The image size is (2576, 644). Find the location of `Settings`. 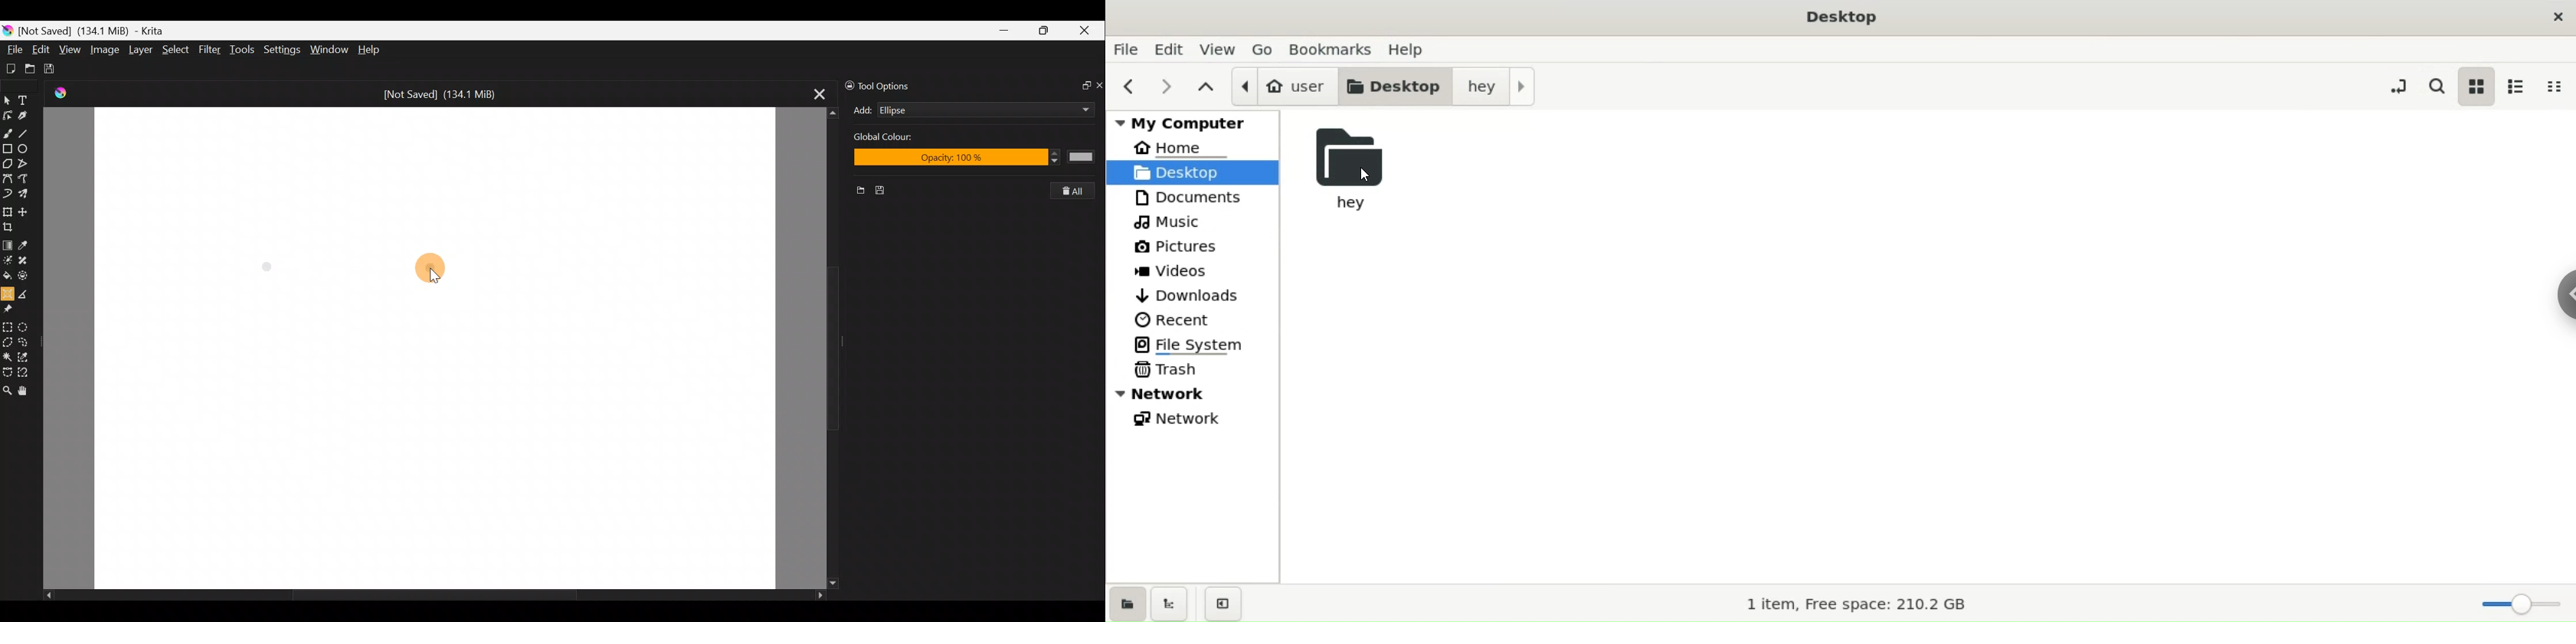

Settings is located at coordinates (281, 49).